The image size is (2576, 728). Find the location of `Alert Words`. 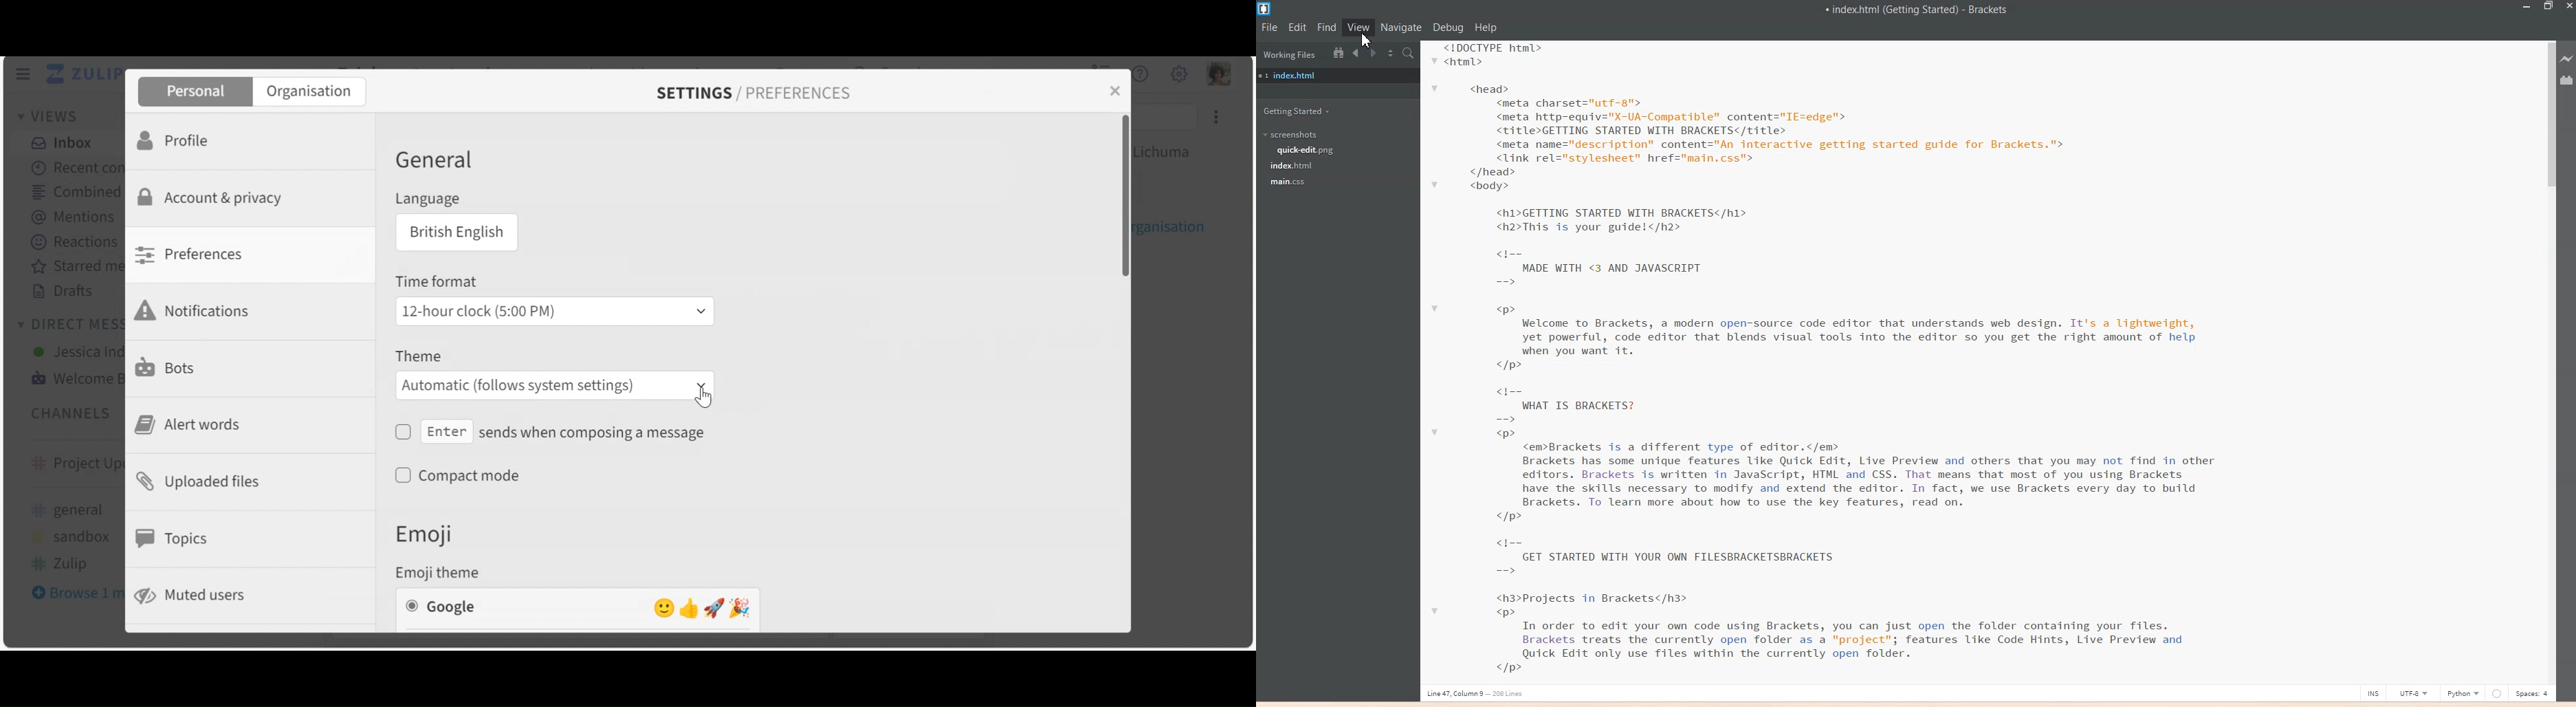

Alert Words is located at coordinates (190, 425).